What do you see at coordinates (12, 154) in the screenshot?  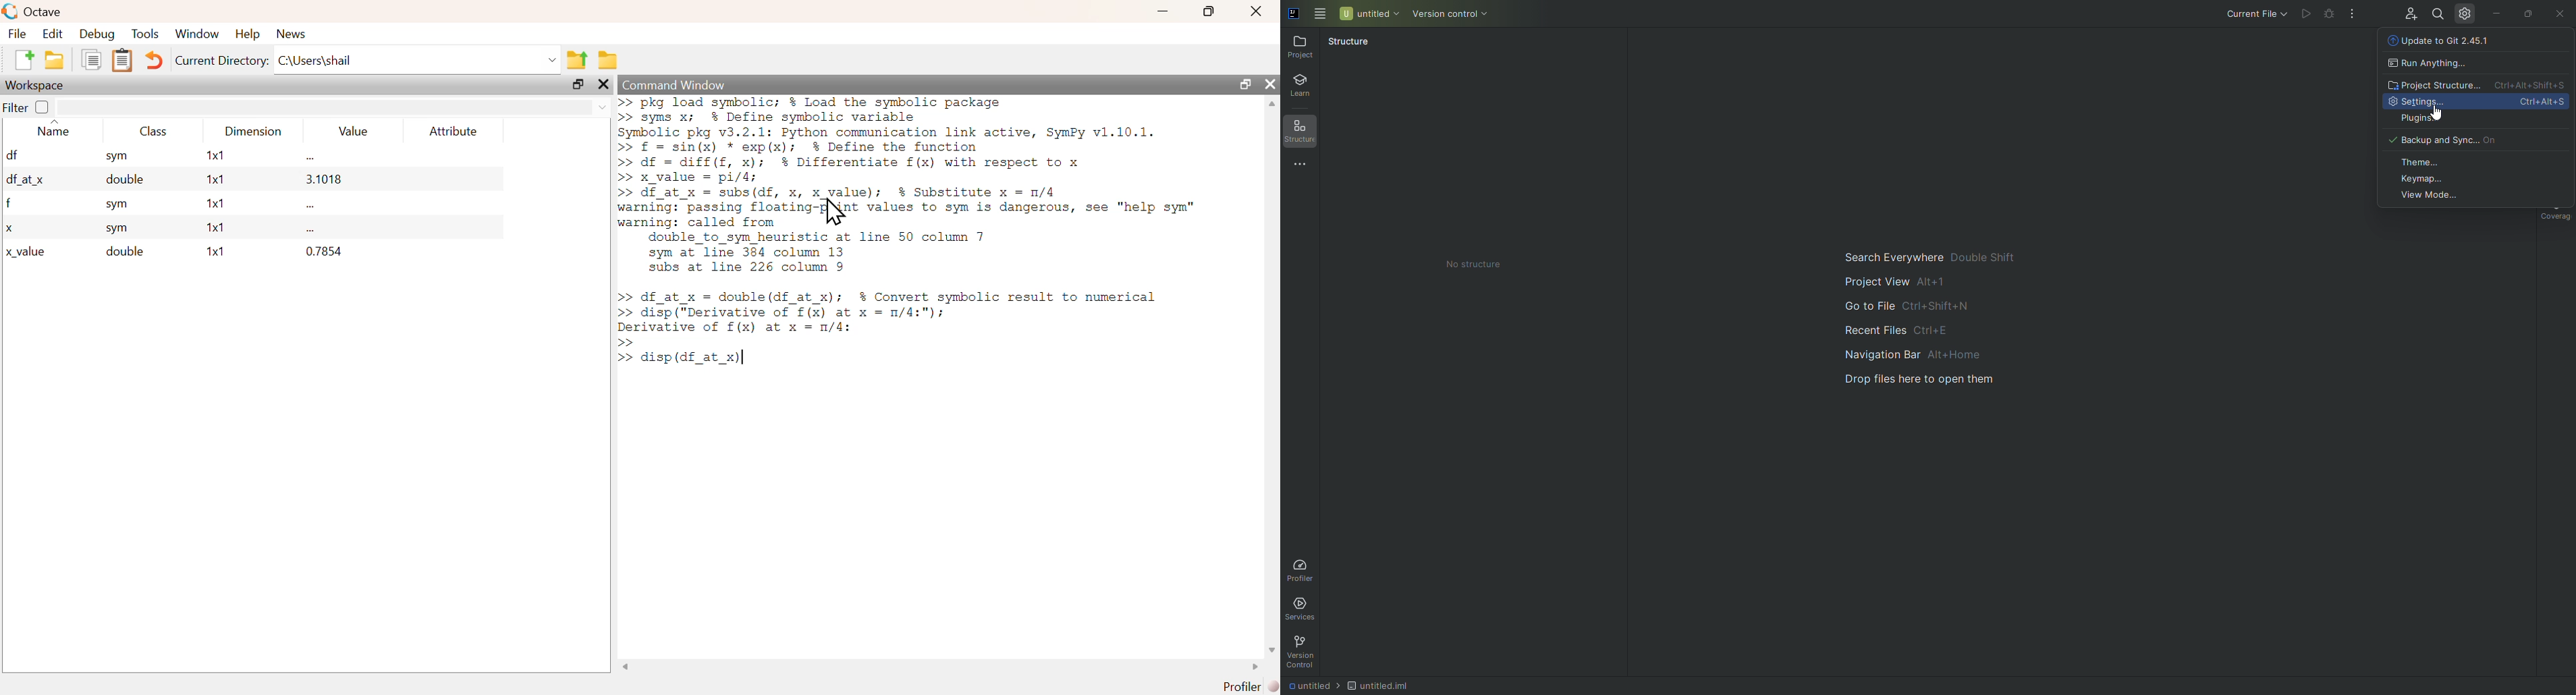 I see `df` at bounding box center [12, 154].